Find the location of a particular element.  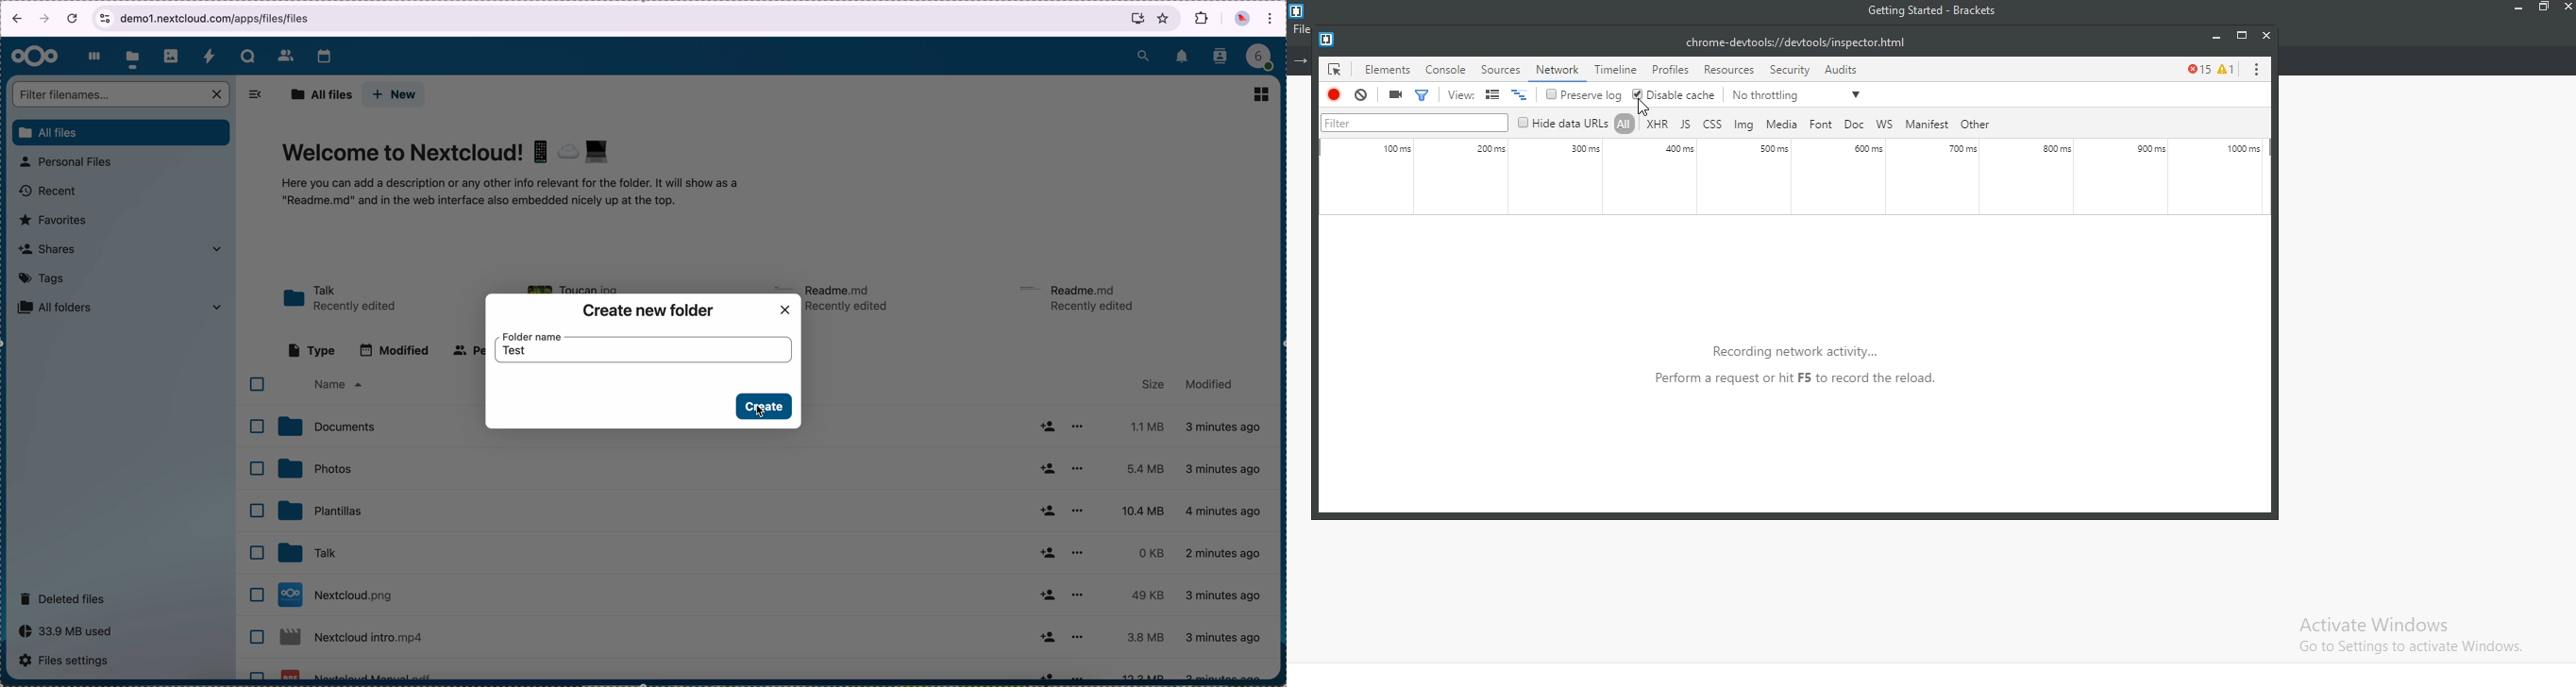

3 minutes ago is located at coordinates (1226, 429).